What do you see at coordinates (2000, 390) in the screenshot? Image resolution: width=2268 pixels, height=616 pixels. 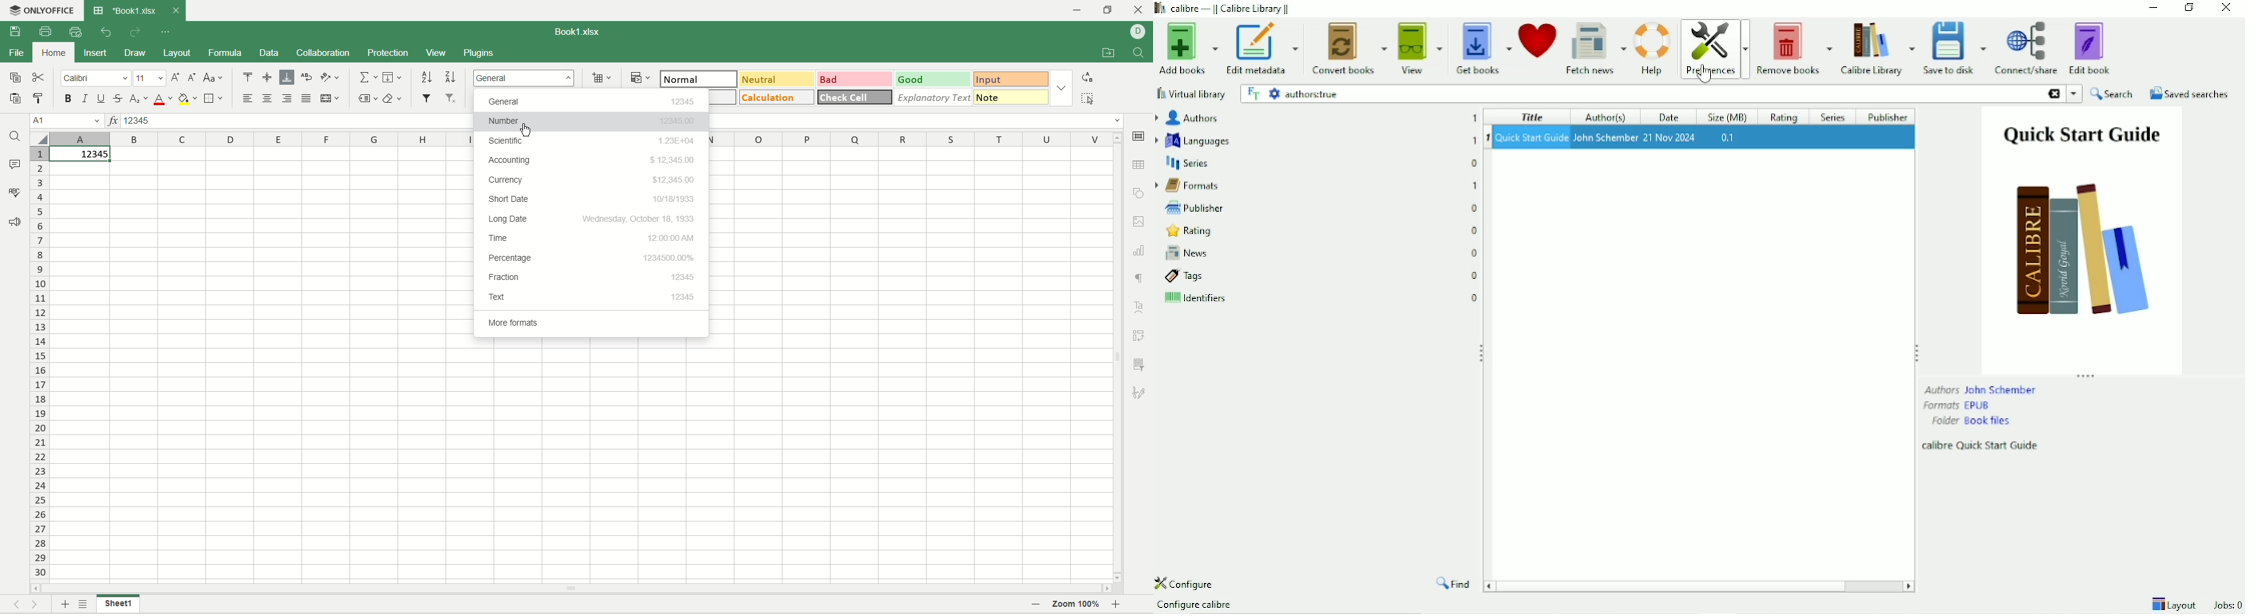 I see `John Schember` at bounding box center [2000, 390].